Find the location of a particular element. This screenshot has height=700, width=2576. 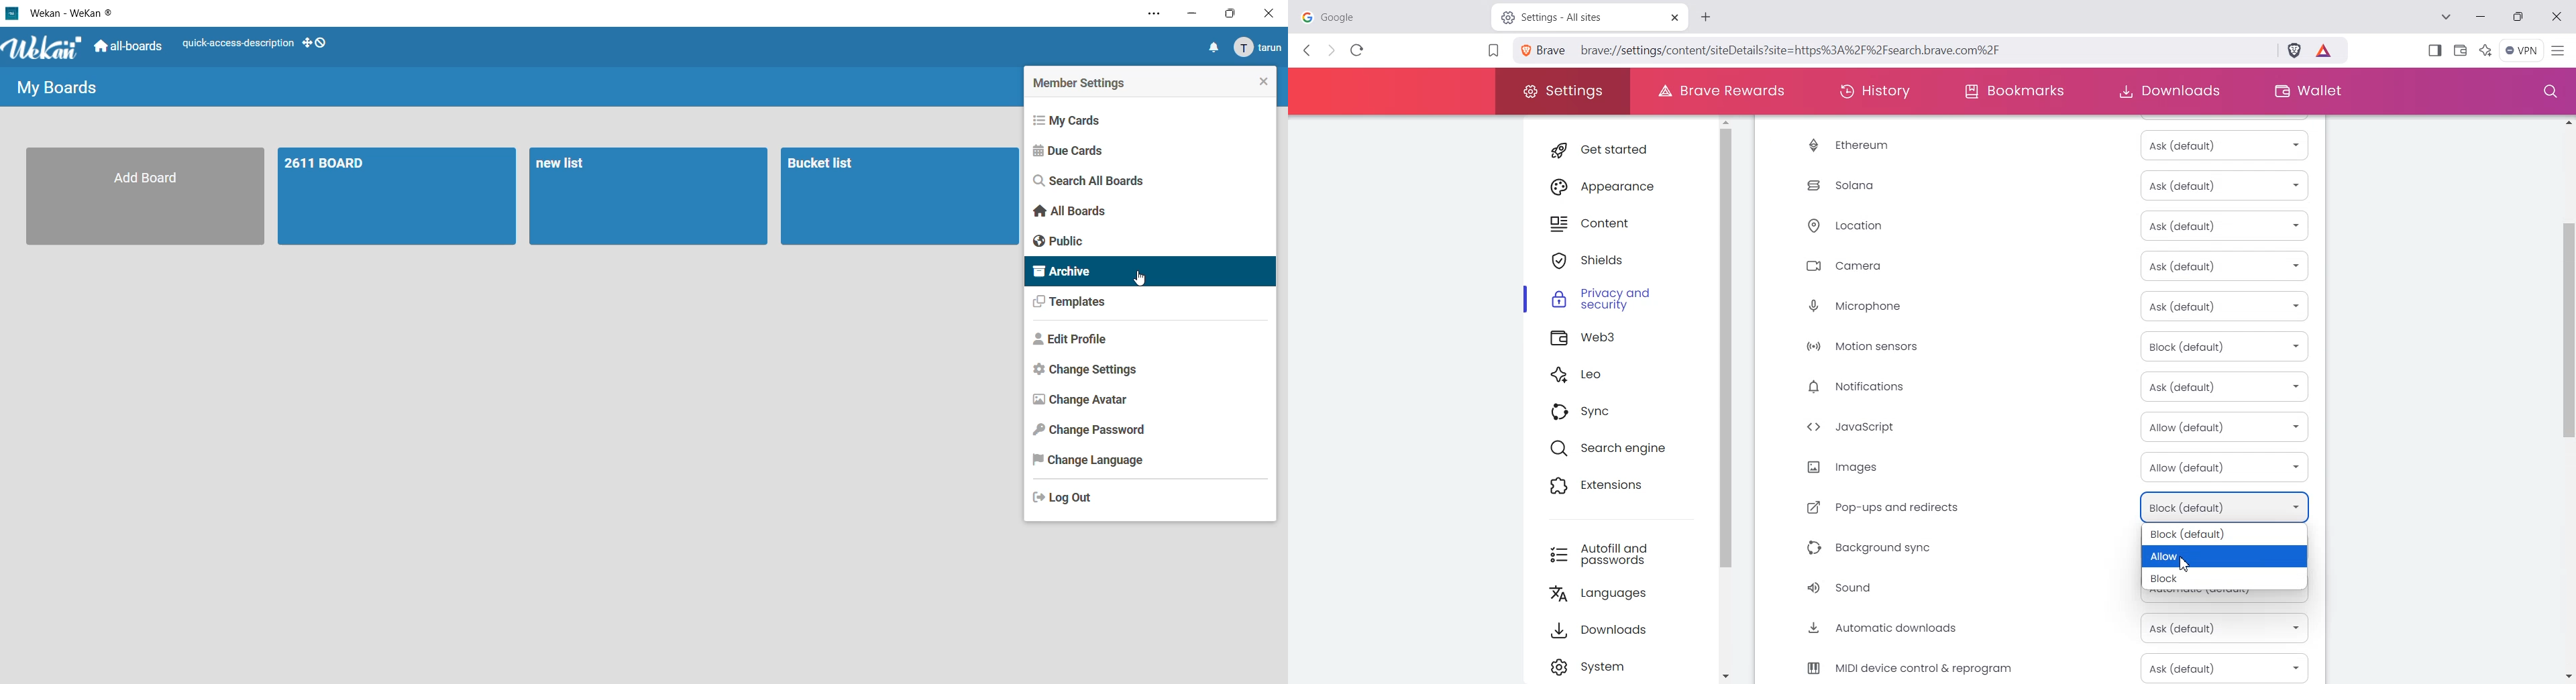

close is located at coordinates (1272, 12).